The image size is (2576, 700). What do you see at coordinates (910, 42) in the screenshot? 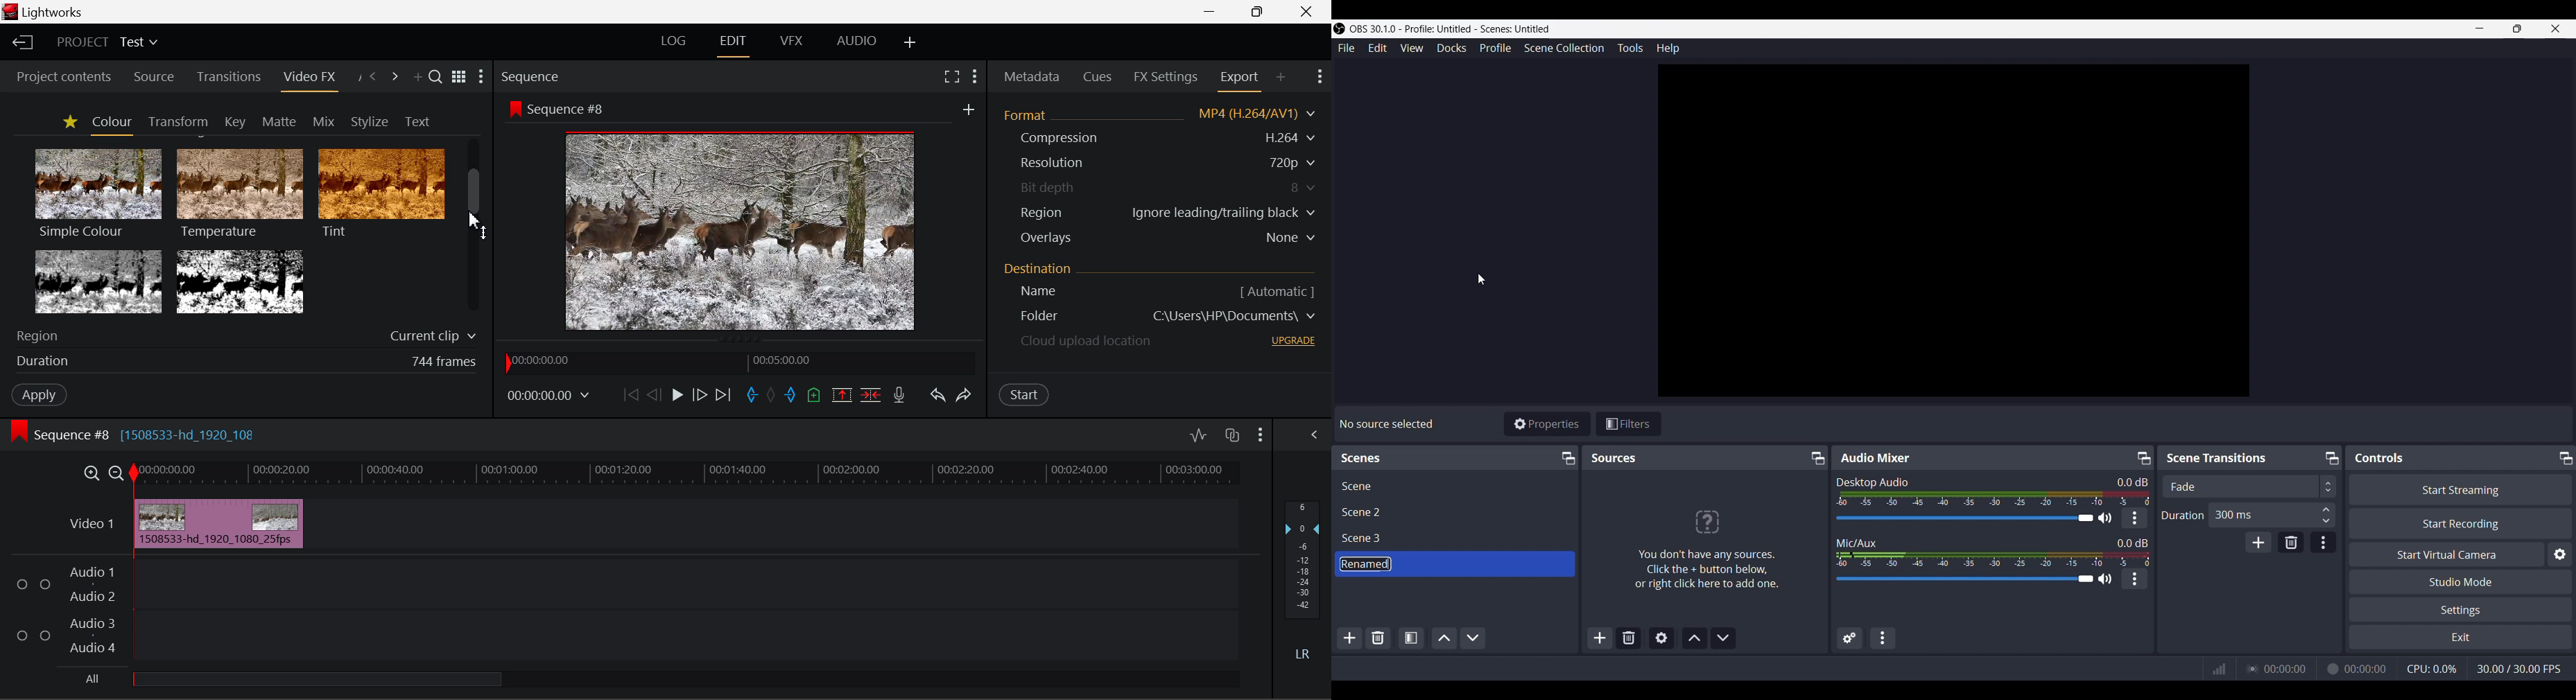
I see `Add Layout` at bounding box center [910, 42].